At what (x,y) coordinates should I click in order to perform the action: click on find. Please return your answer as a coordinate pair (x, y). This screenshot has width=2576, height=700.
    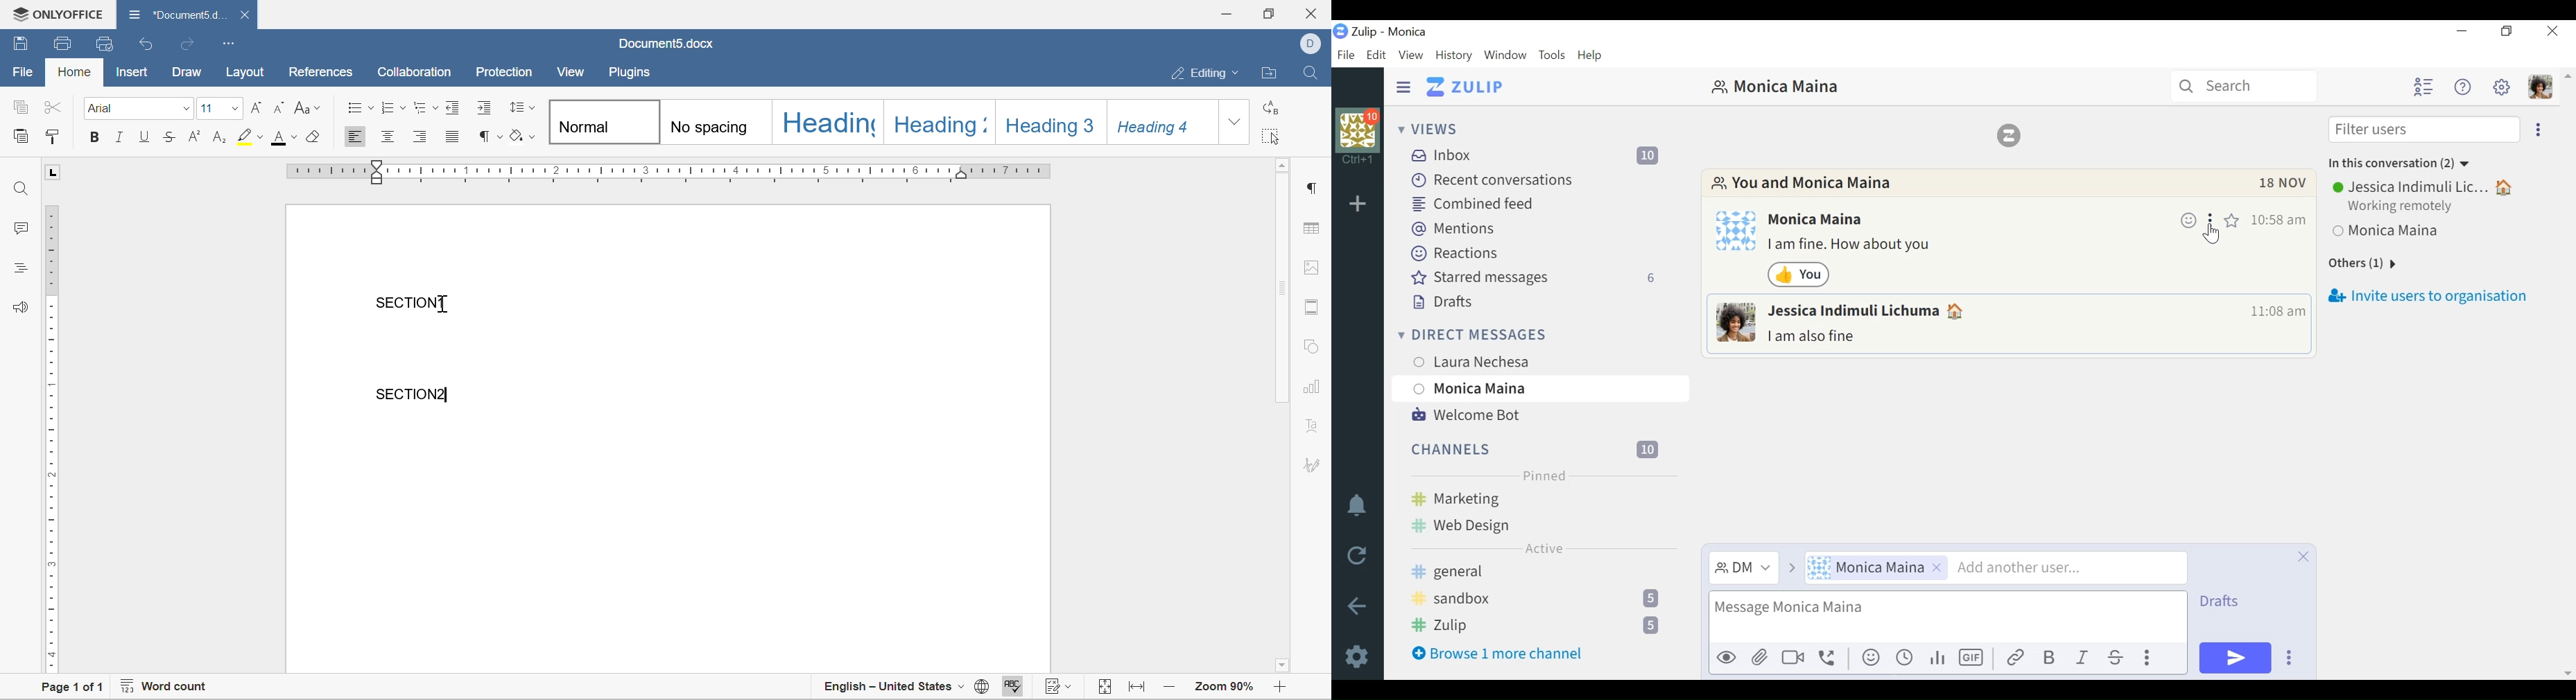
    Looking at the image, I should click on (21, 189).